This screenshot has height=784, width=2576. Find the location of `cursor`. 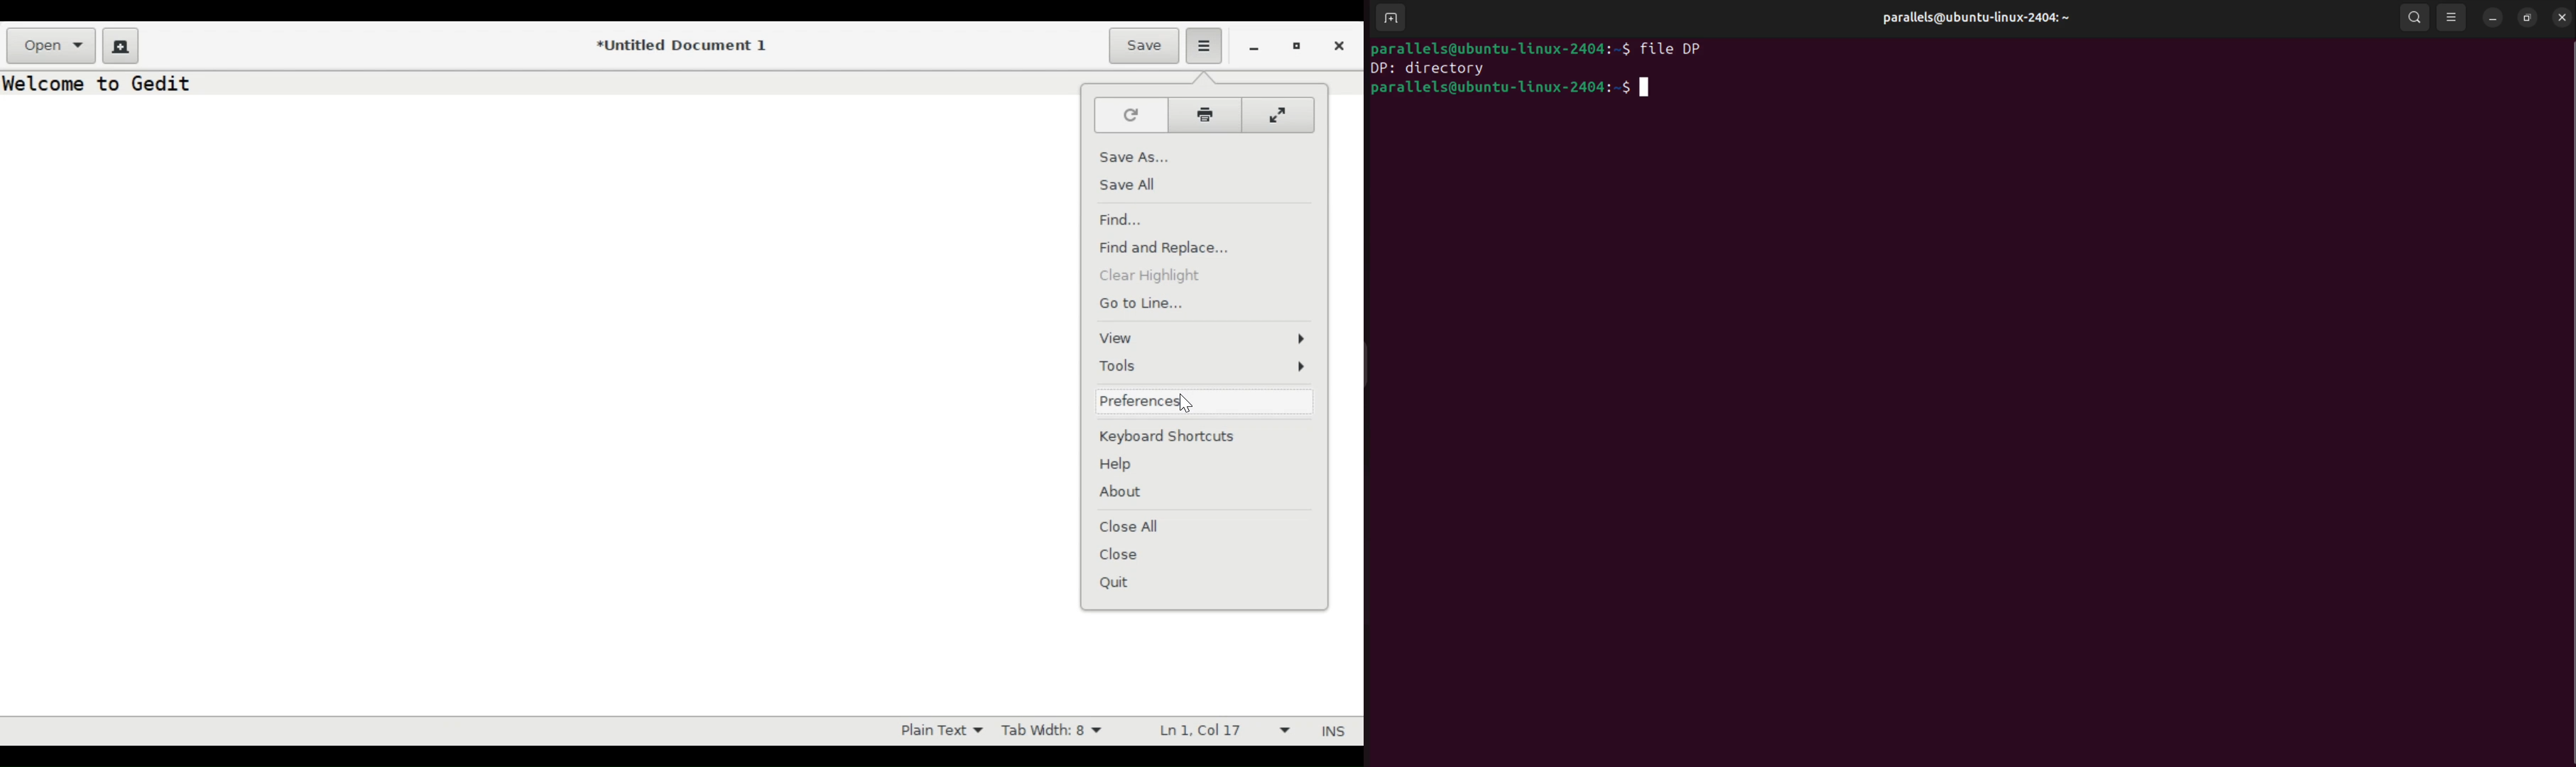

cursor is located at coordinates (1195, 402).